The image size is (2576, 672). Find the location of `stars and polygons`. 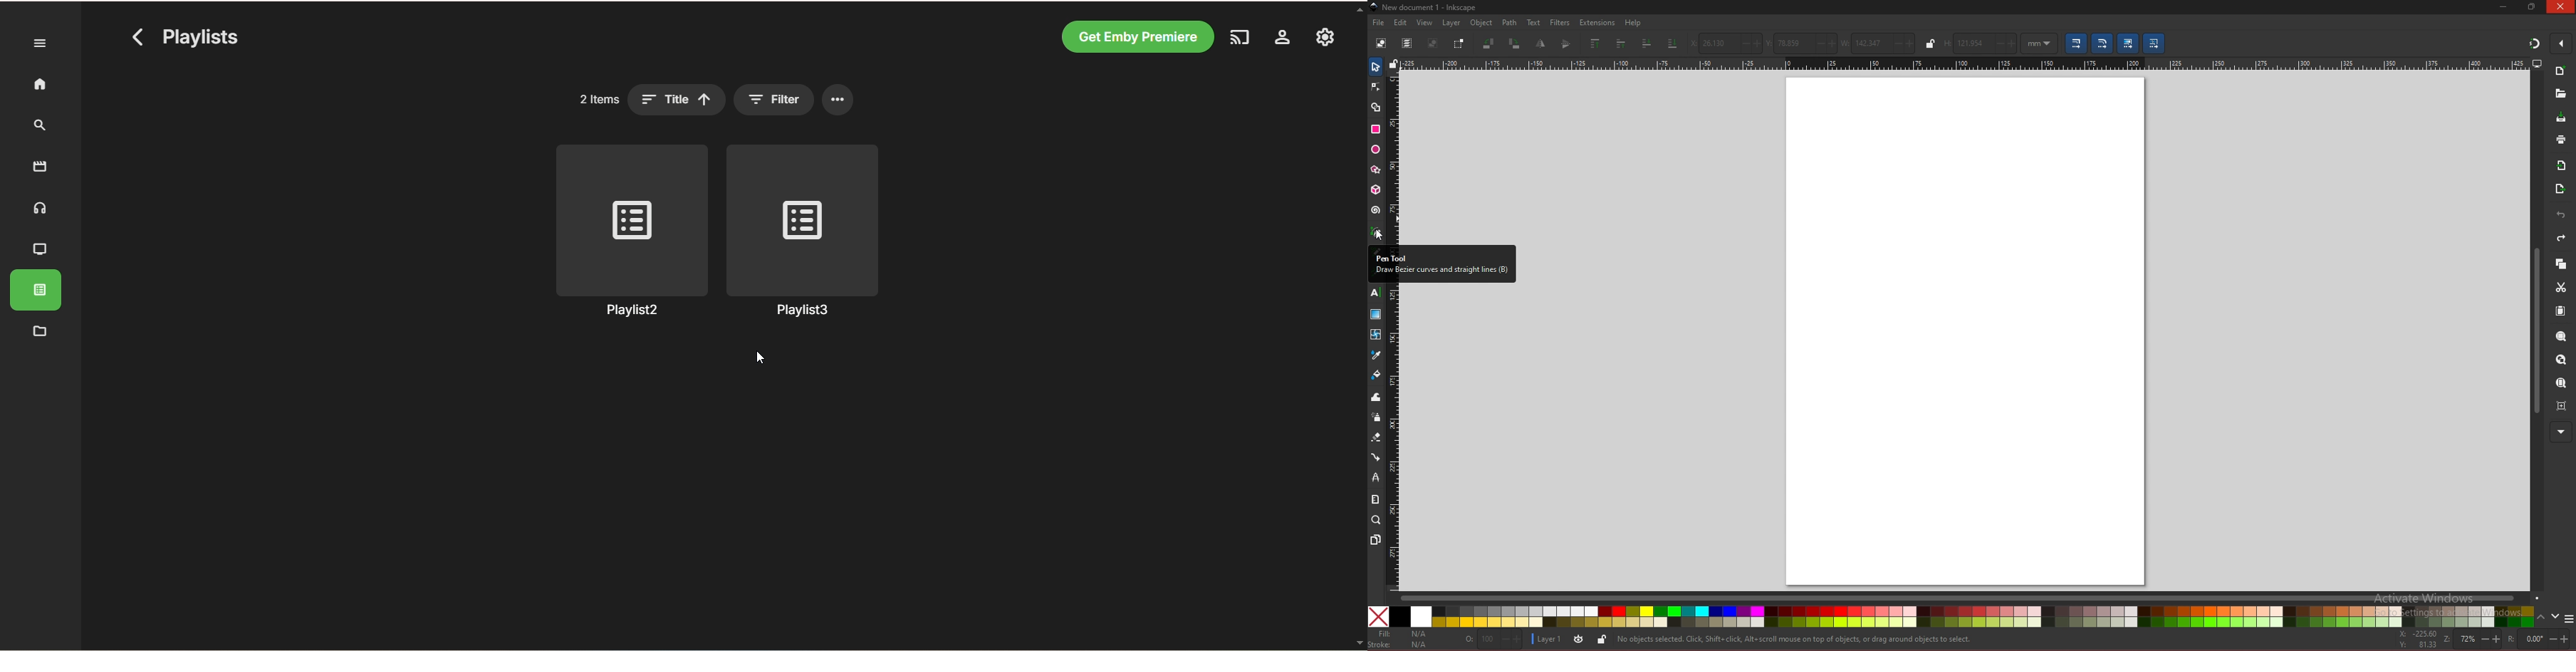

stars and polygons is located at coordinates (1376, 170).